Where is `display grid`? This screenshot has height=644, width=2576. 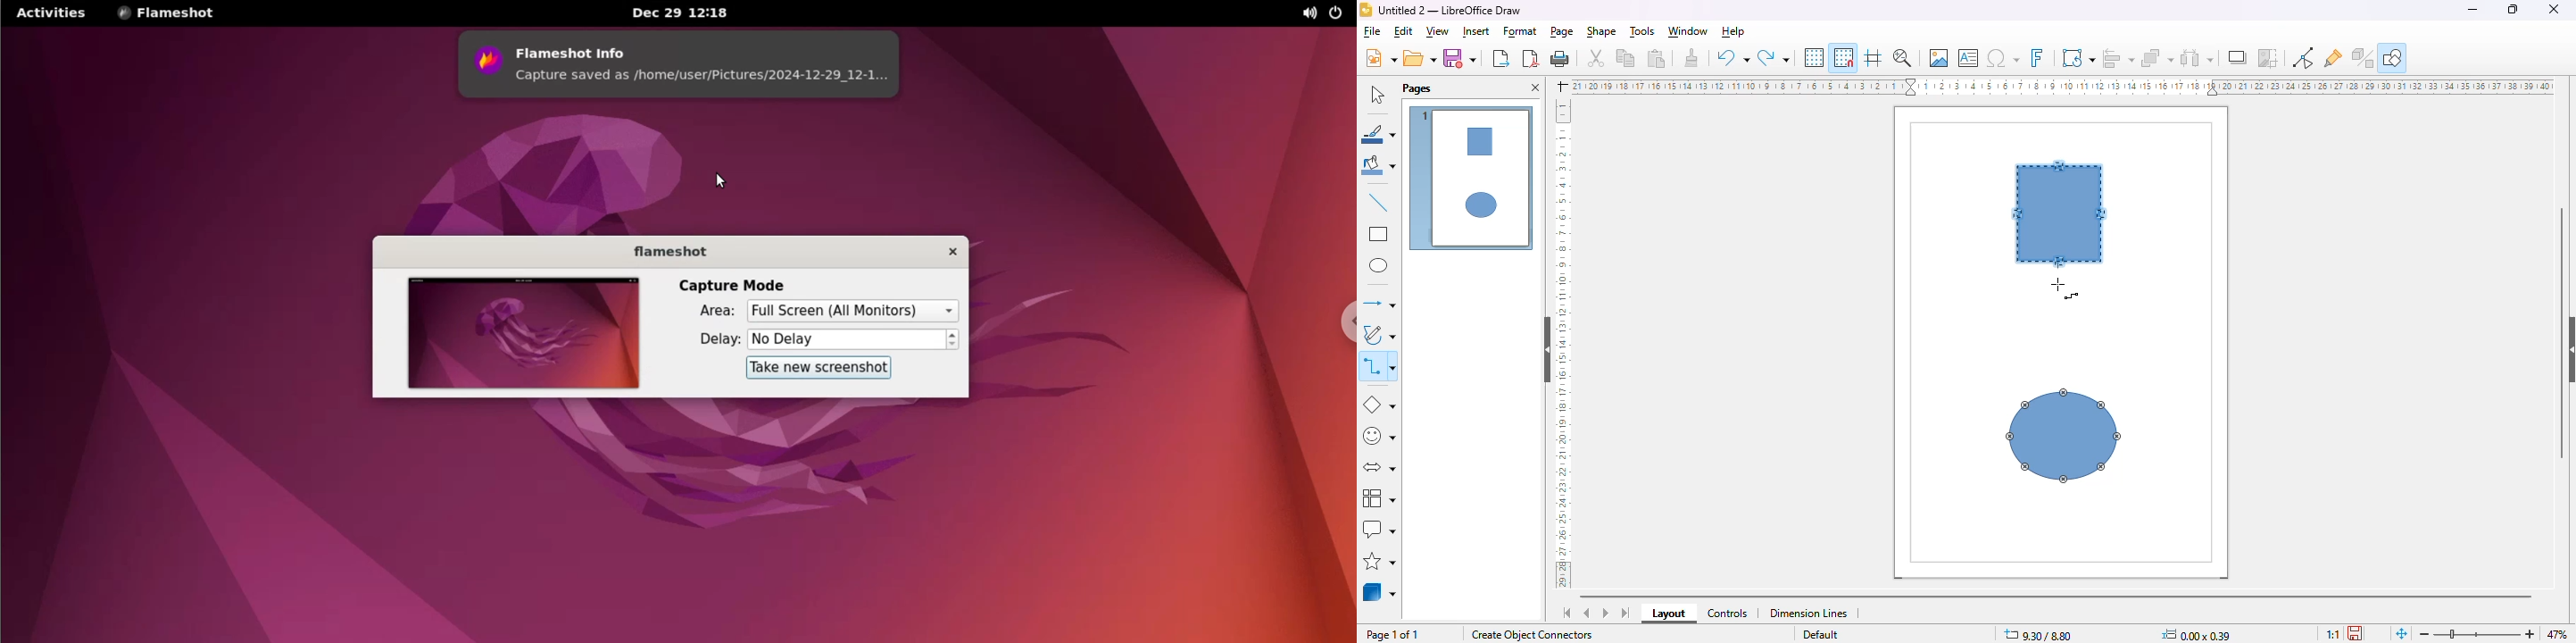
display grid is located at coordinates (1814, 57).